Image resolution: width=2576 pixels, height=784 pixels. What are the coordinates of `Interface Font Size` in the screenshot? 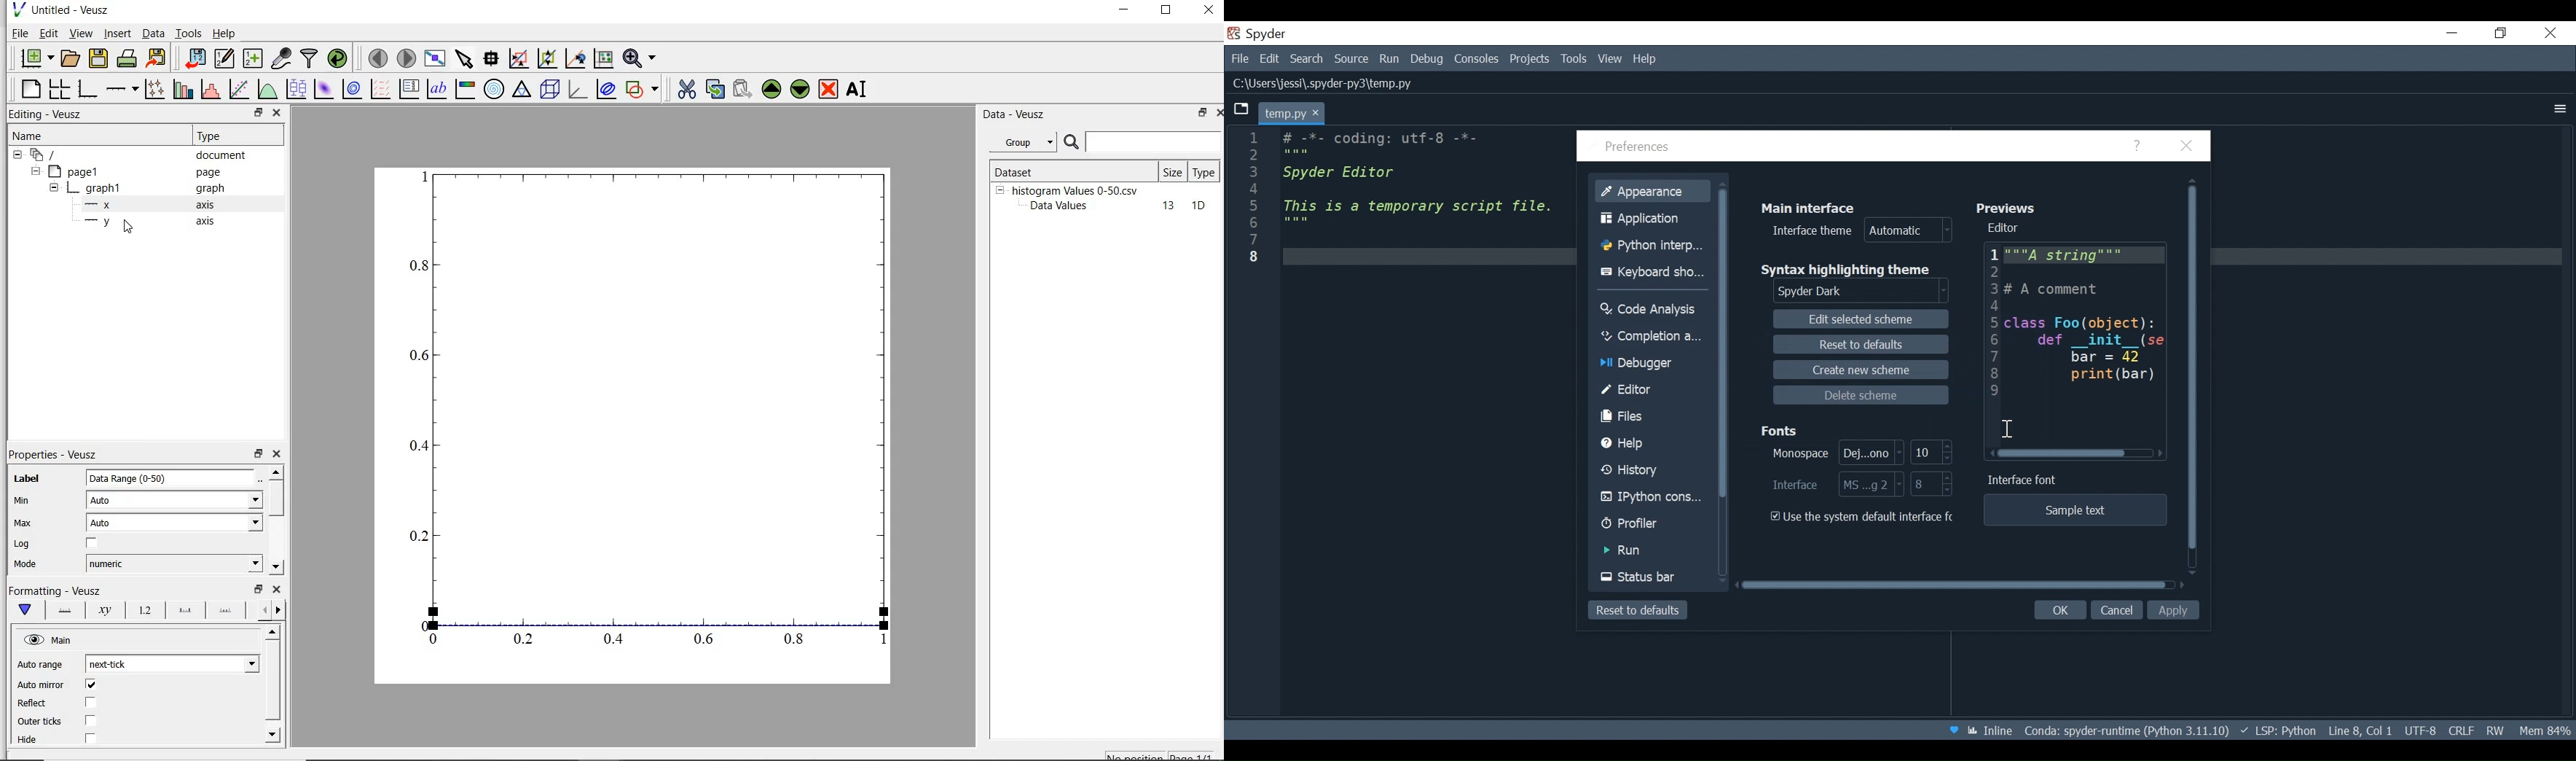 It's located at (1932, 485).